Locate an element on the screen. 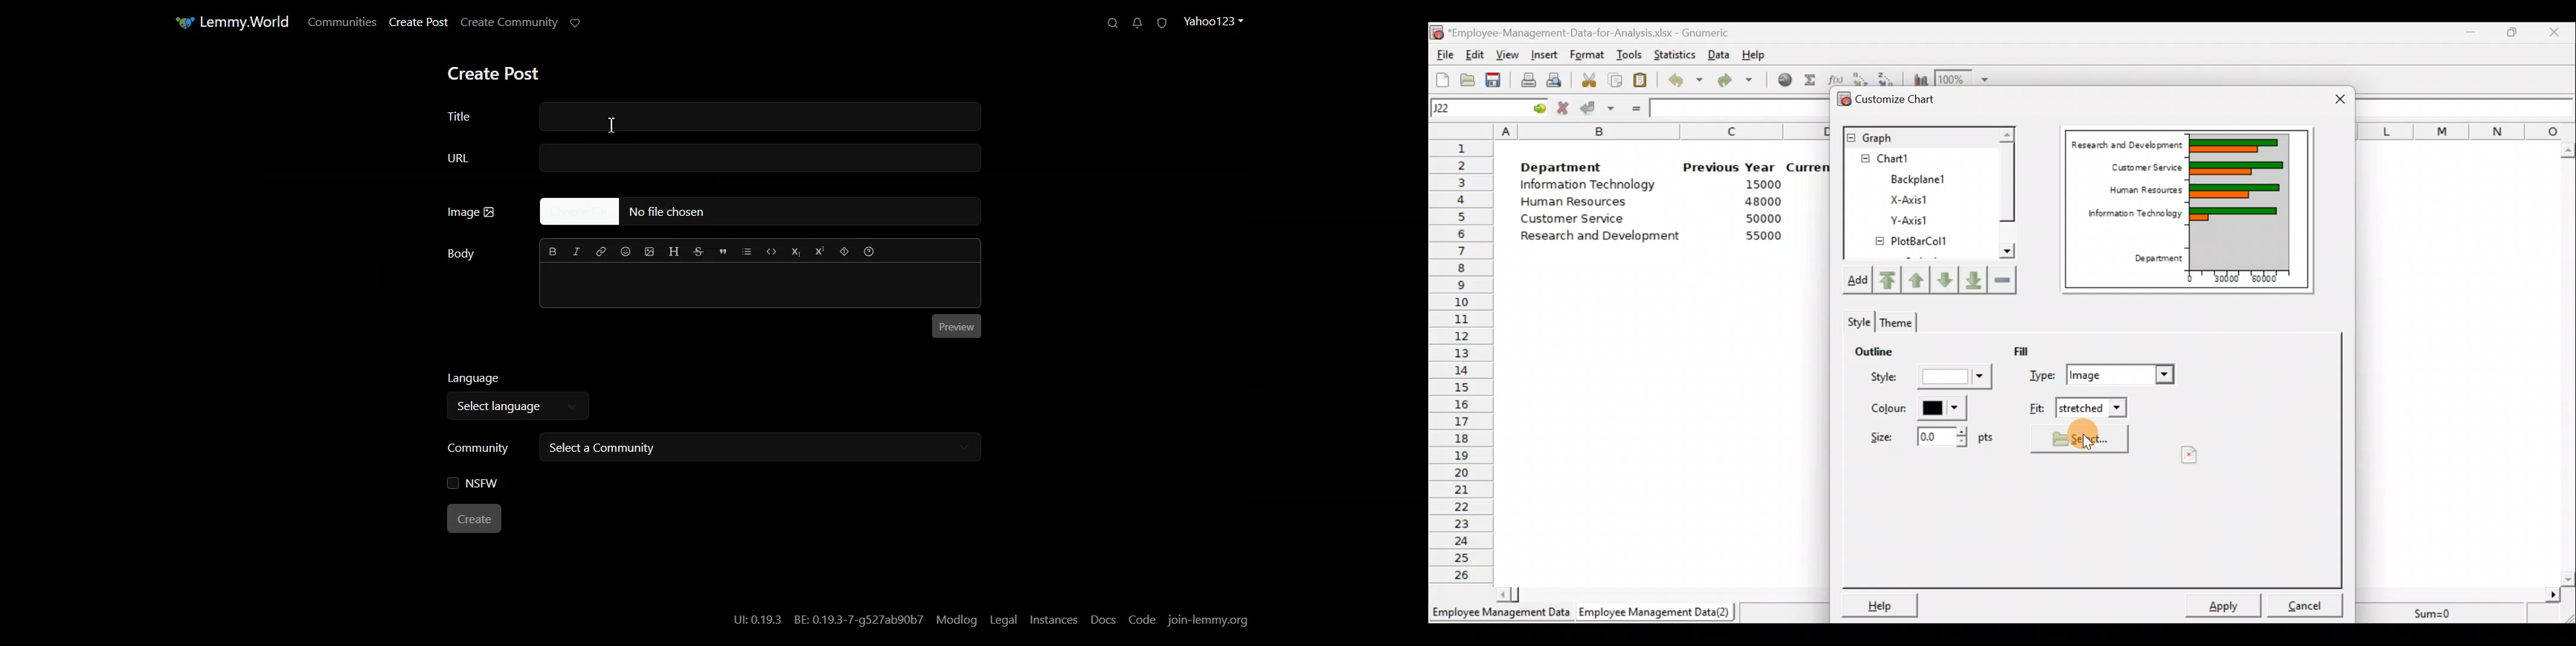 The width and height of the screenshot is (2576, 672). Chart Preview is located at coordinates (2240, 201).